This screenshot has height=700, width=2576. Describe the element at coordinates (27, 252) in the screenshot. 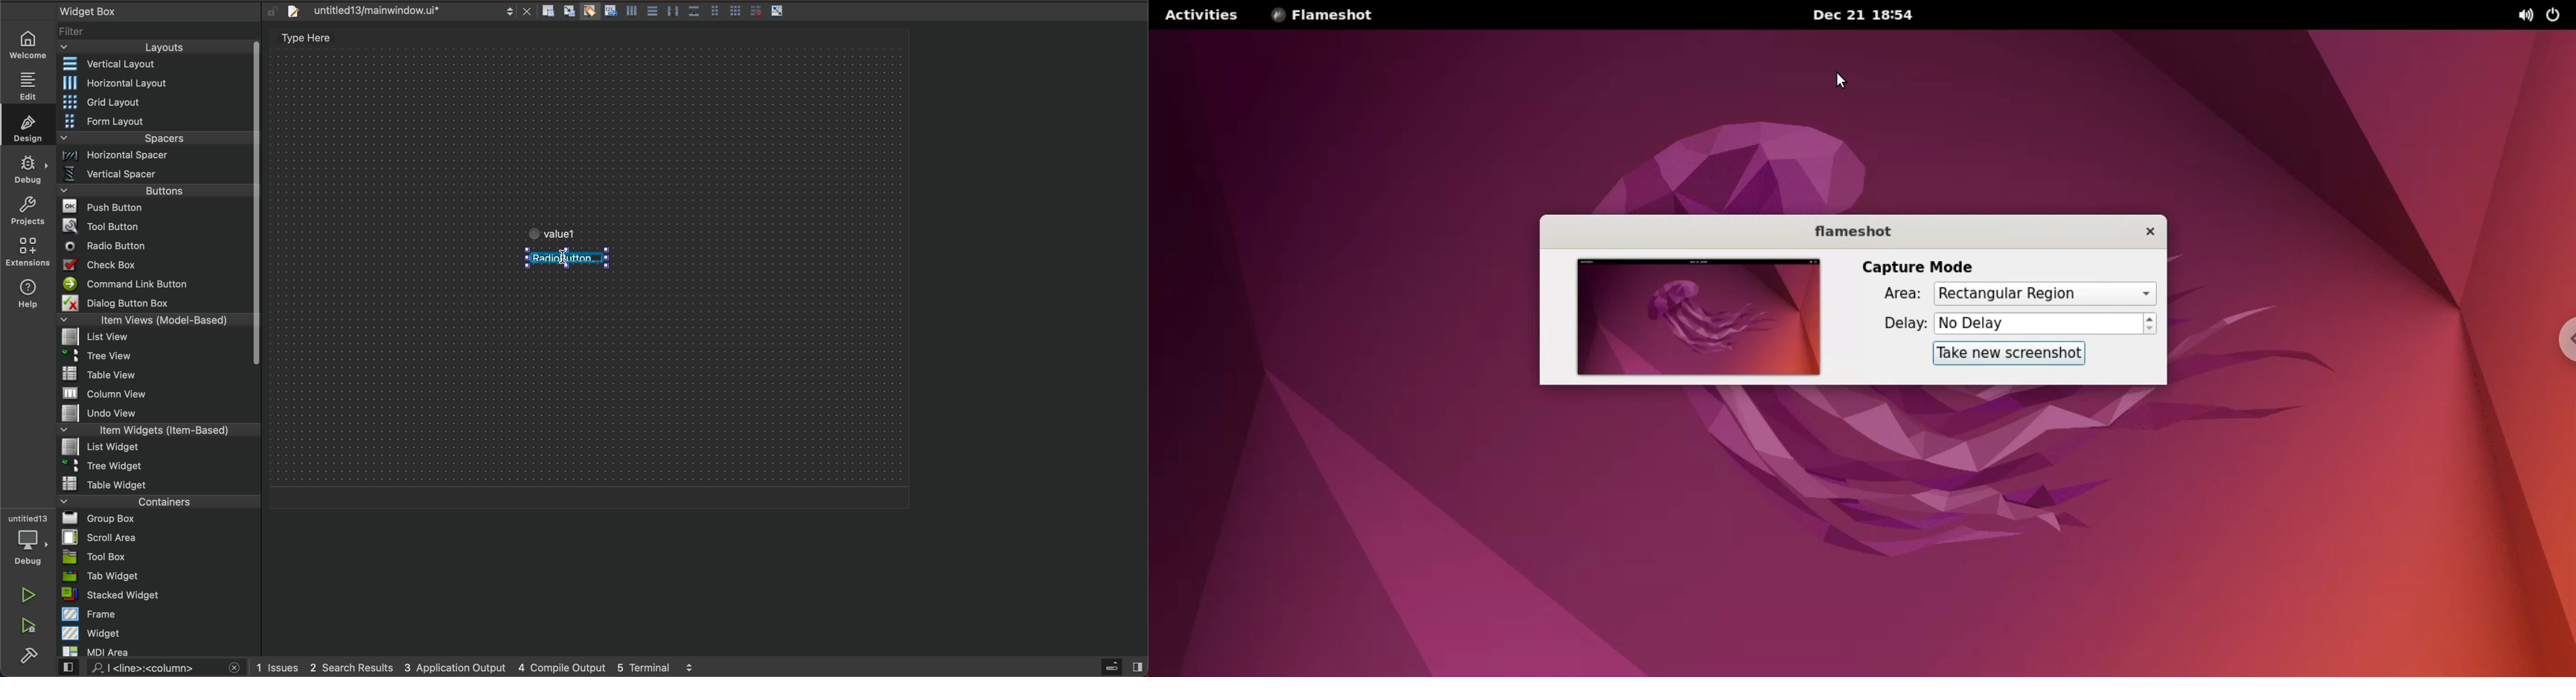

I see `extensions` at that location.